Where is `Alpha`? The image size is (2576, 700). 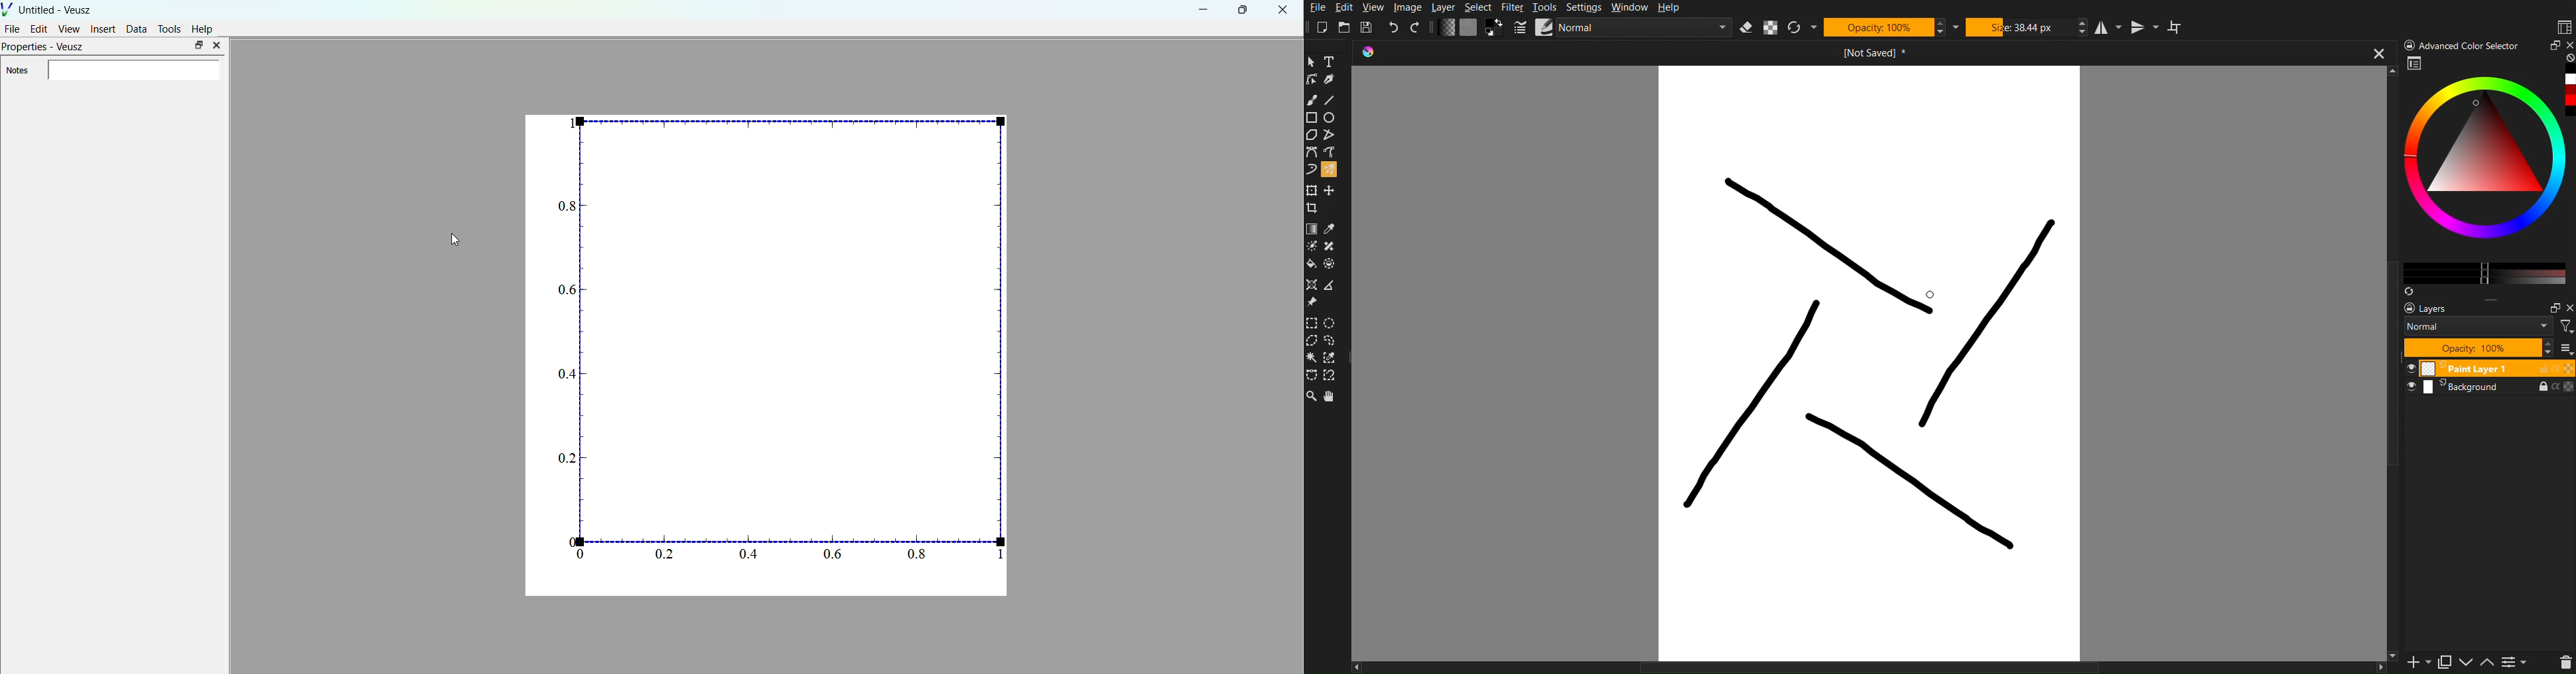 Alpha is located at coordinates (1771, 29).